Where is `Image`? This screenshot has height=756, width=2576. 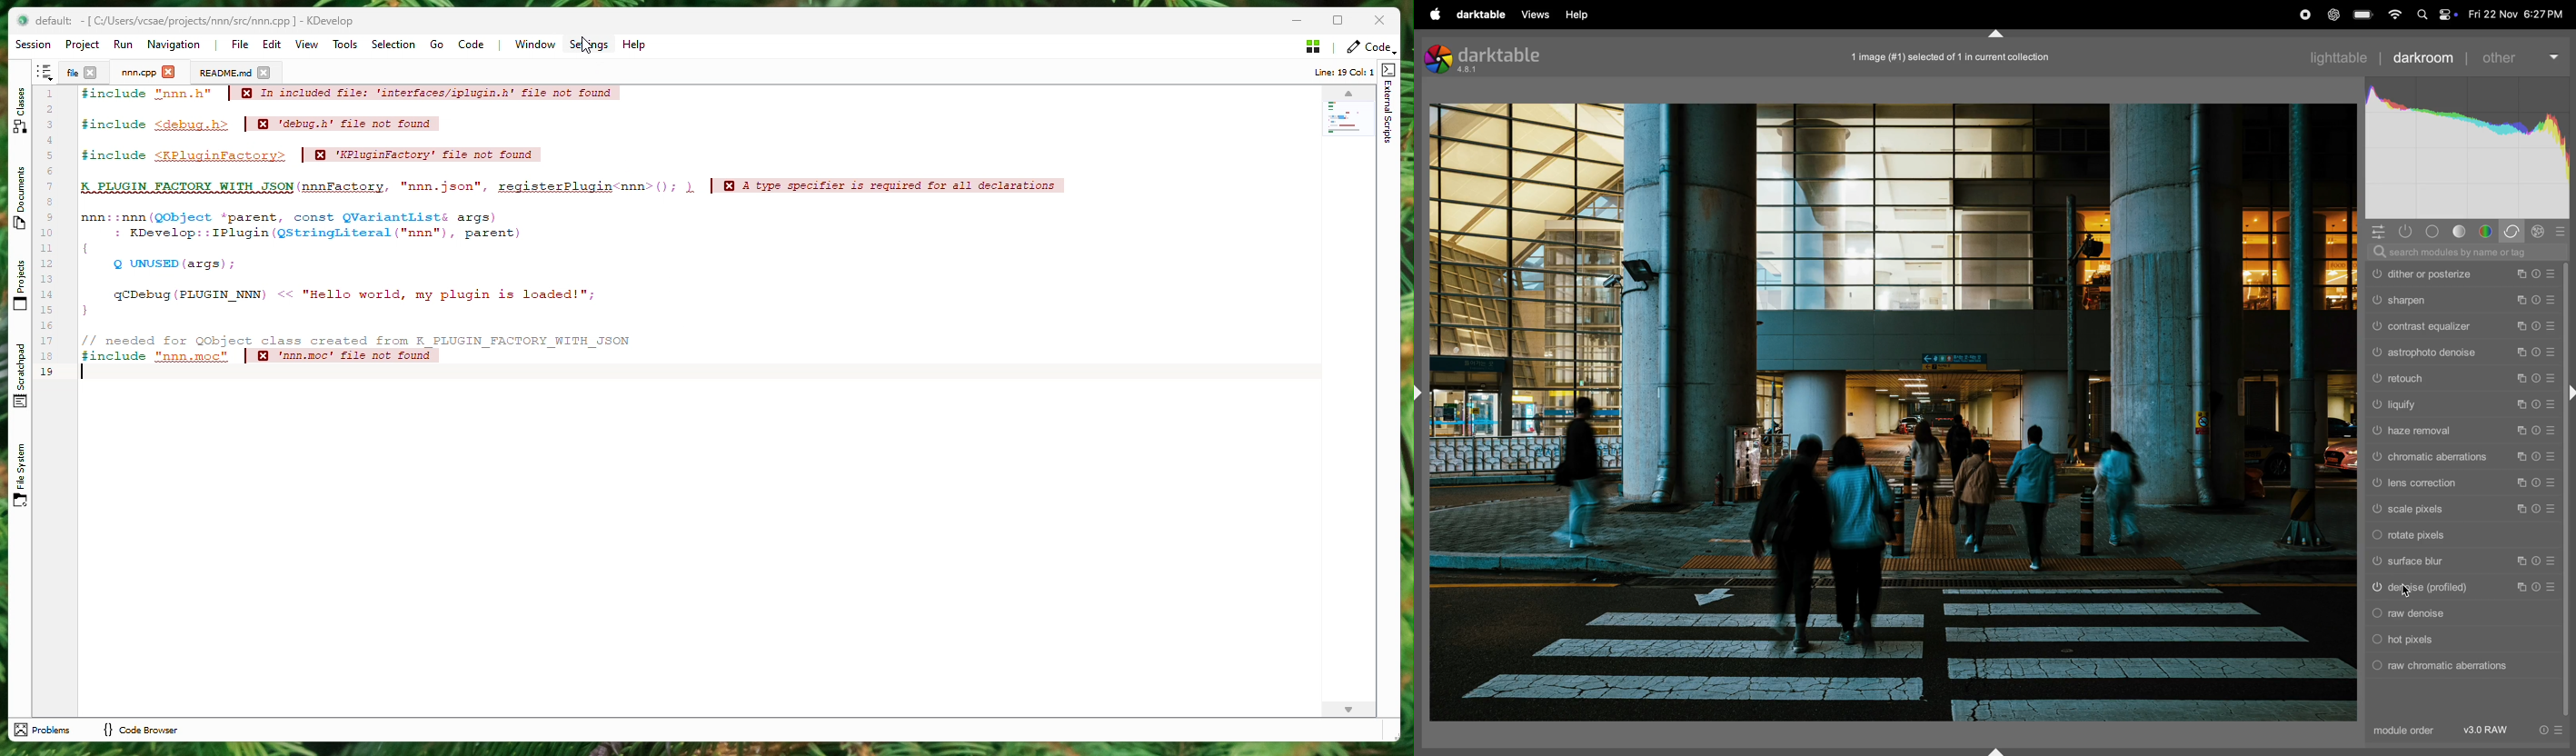 Image is located at coordinates (1894, 412).